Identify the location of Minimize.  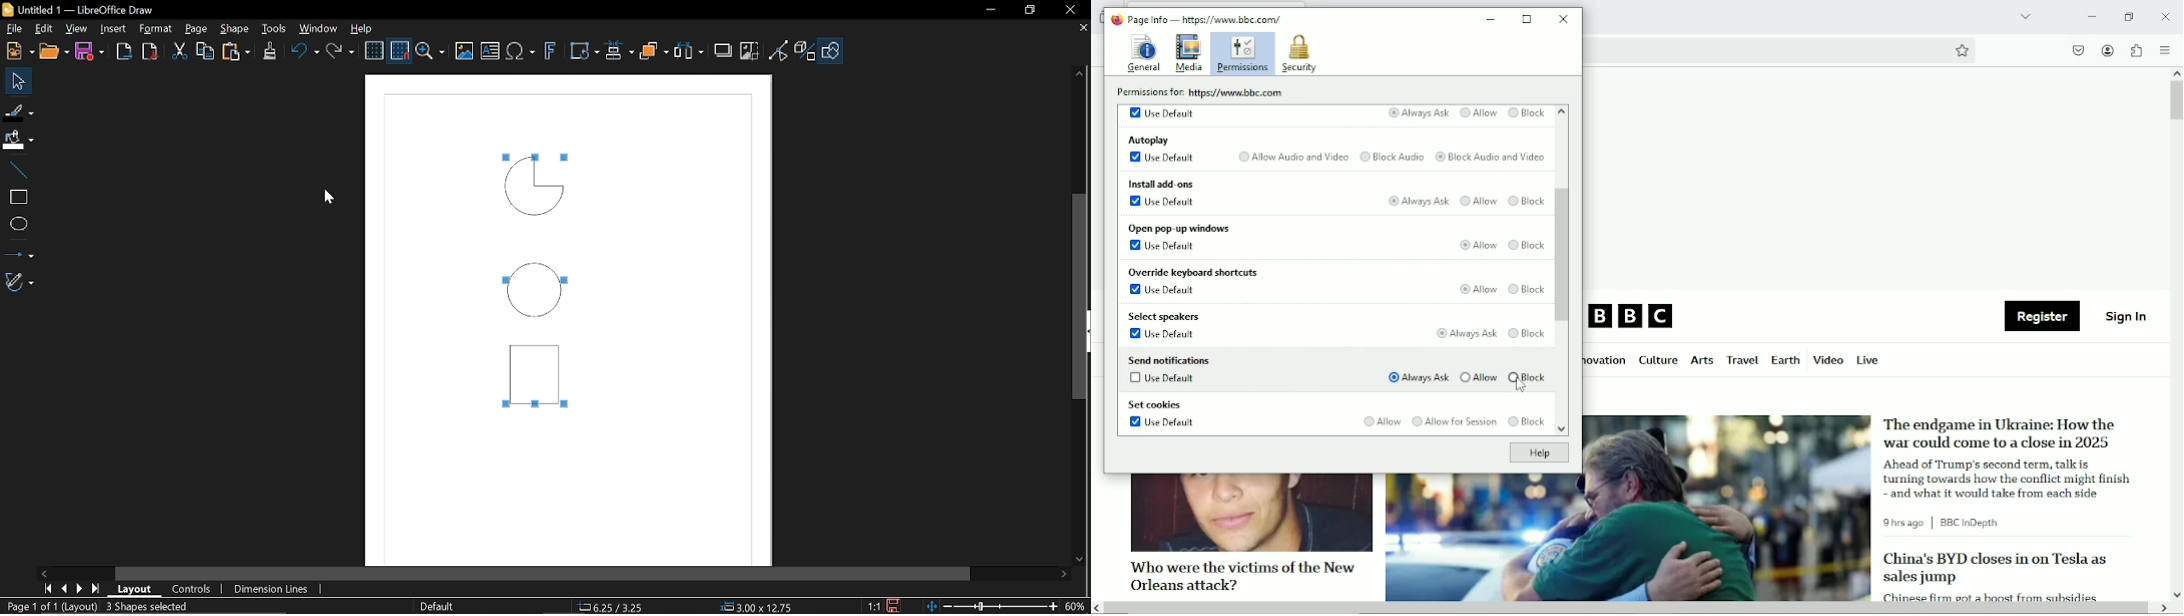
(995, 10).